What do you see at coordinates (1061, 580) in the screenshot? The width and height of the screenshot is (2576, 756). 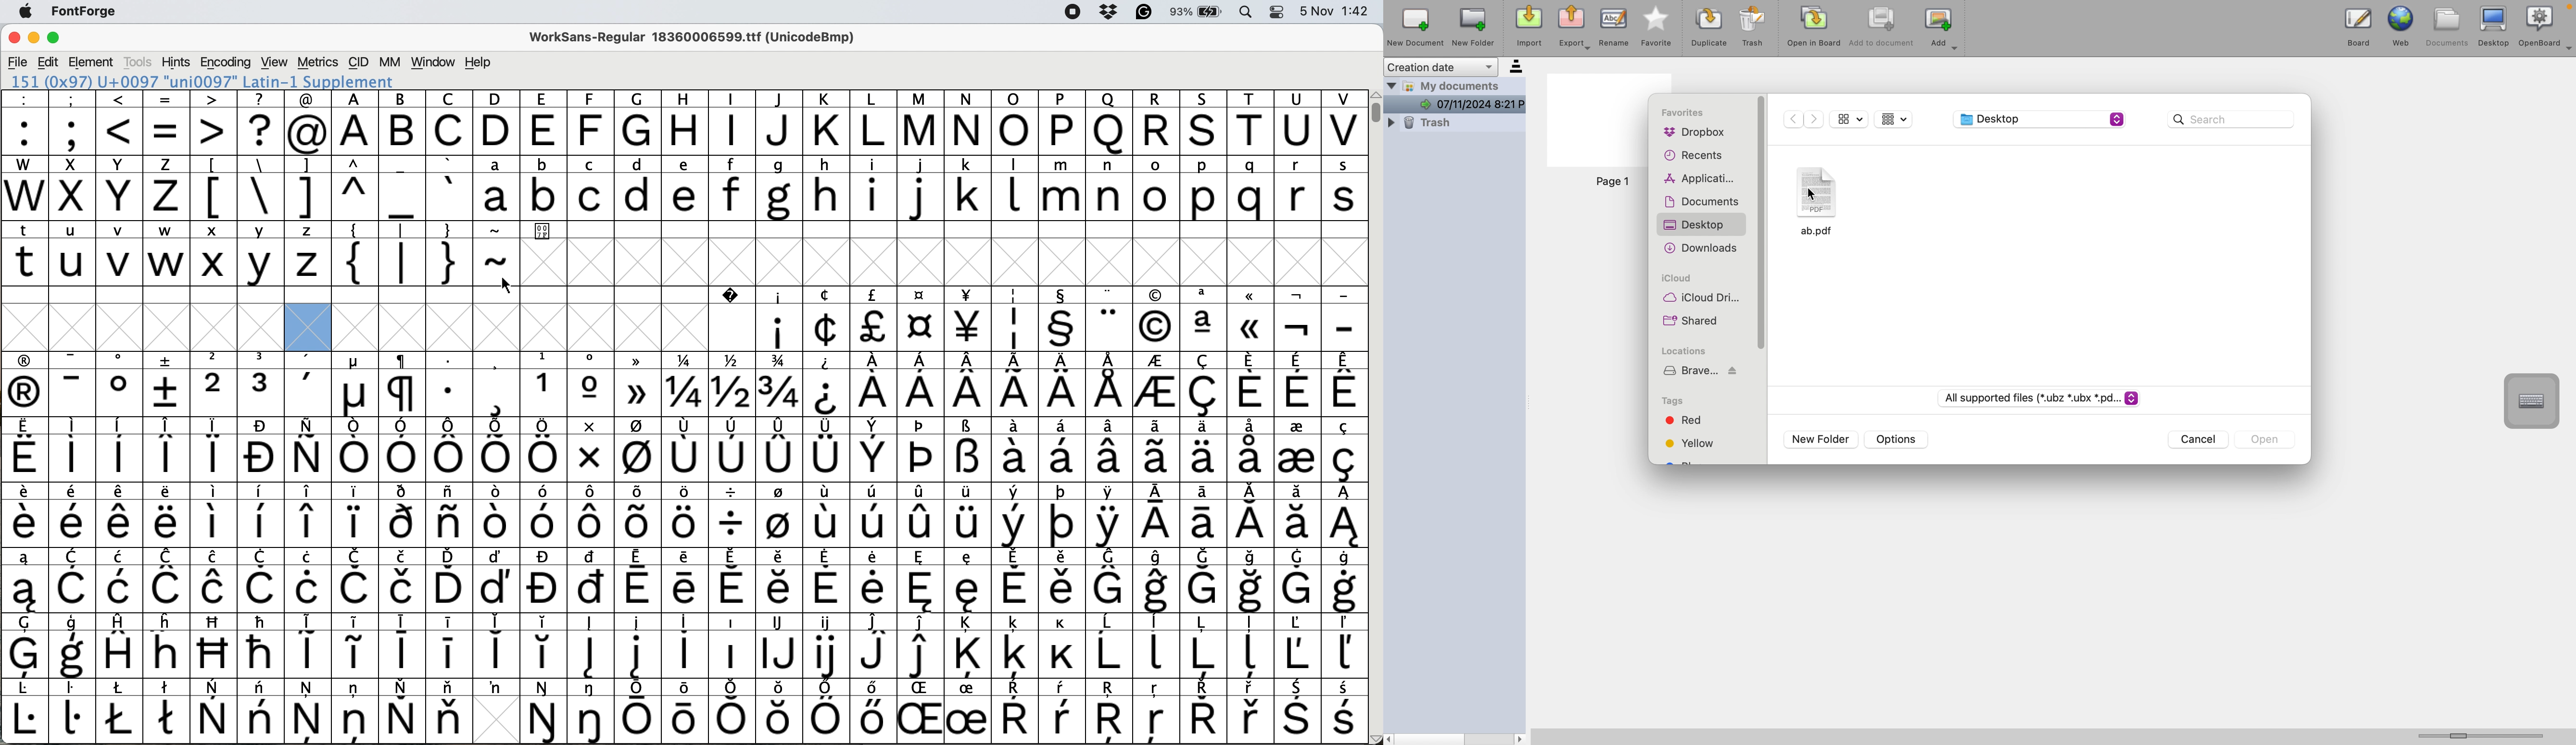 I see `symbol` at bounding box center [1061, 580].